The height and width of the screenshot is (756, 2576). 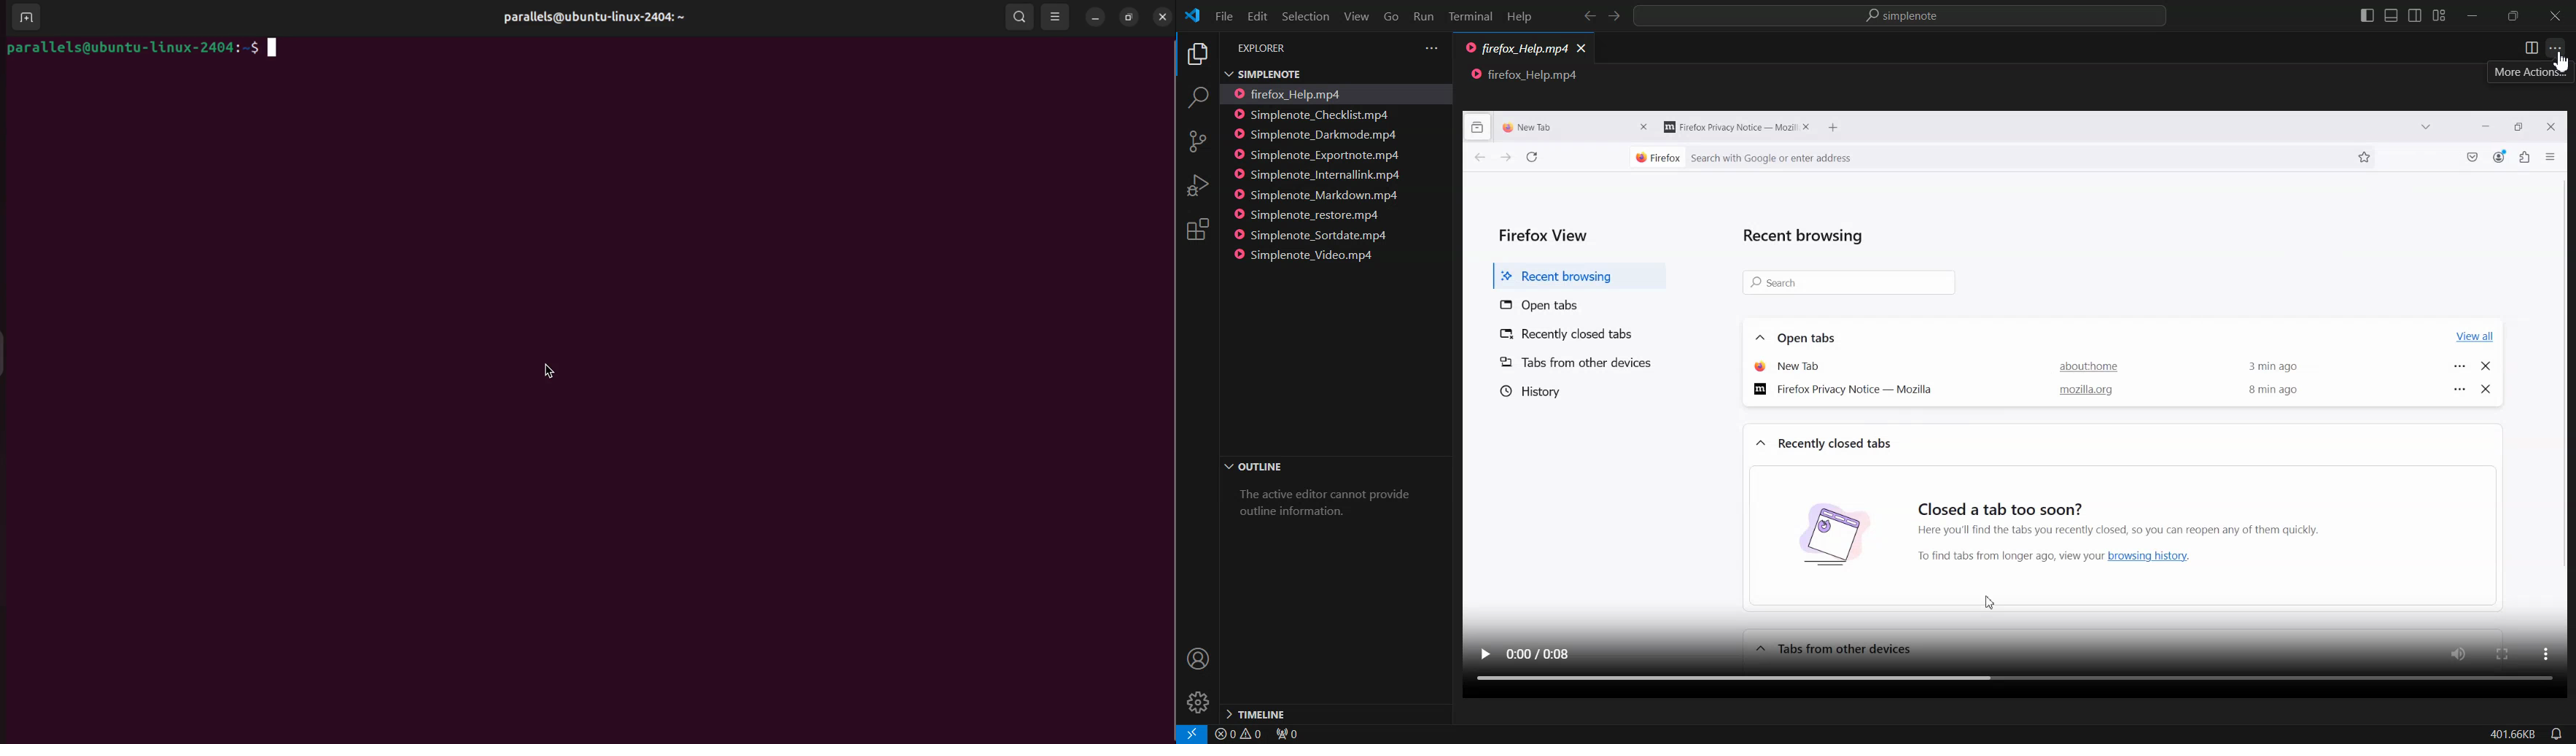 I want to click on close, so click(x=2486, y=368).